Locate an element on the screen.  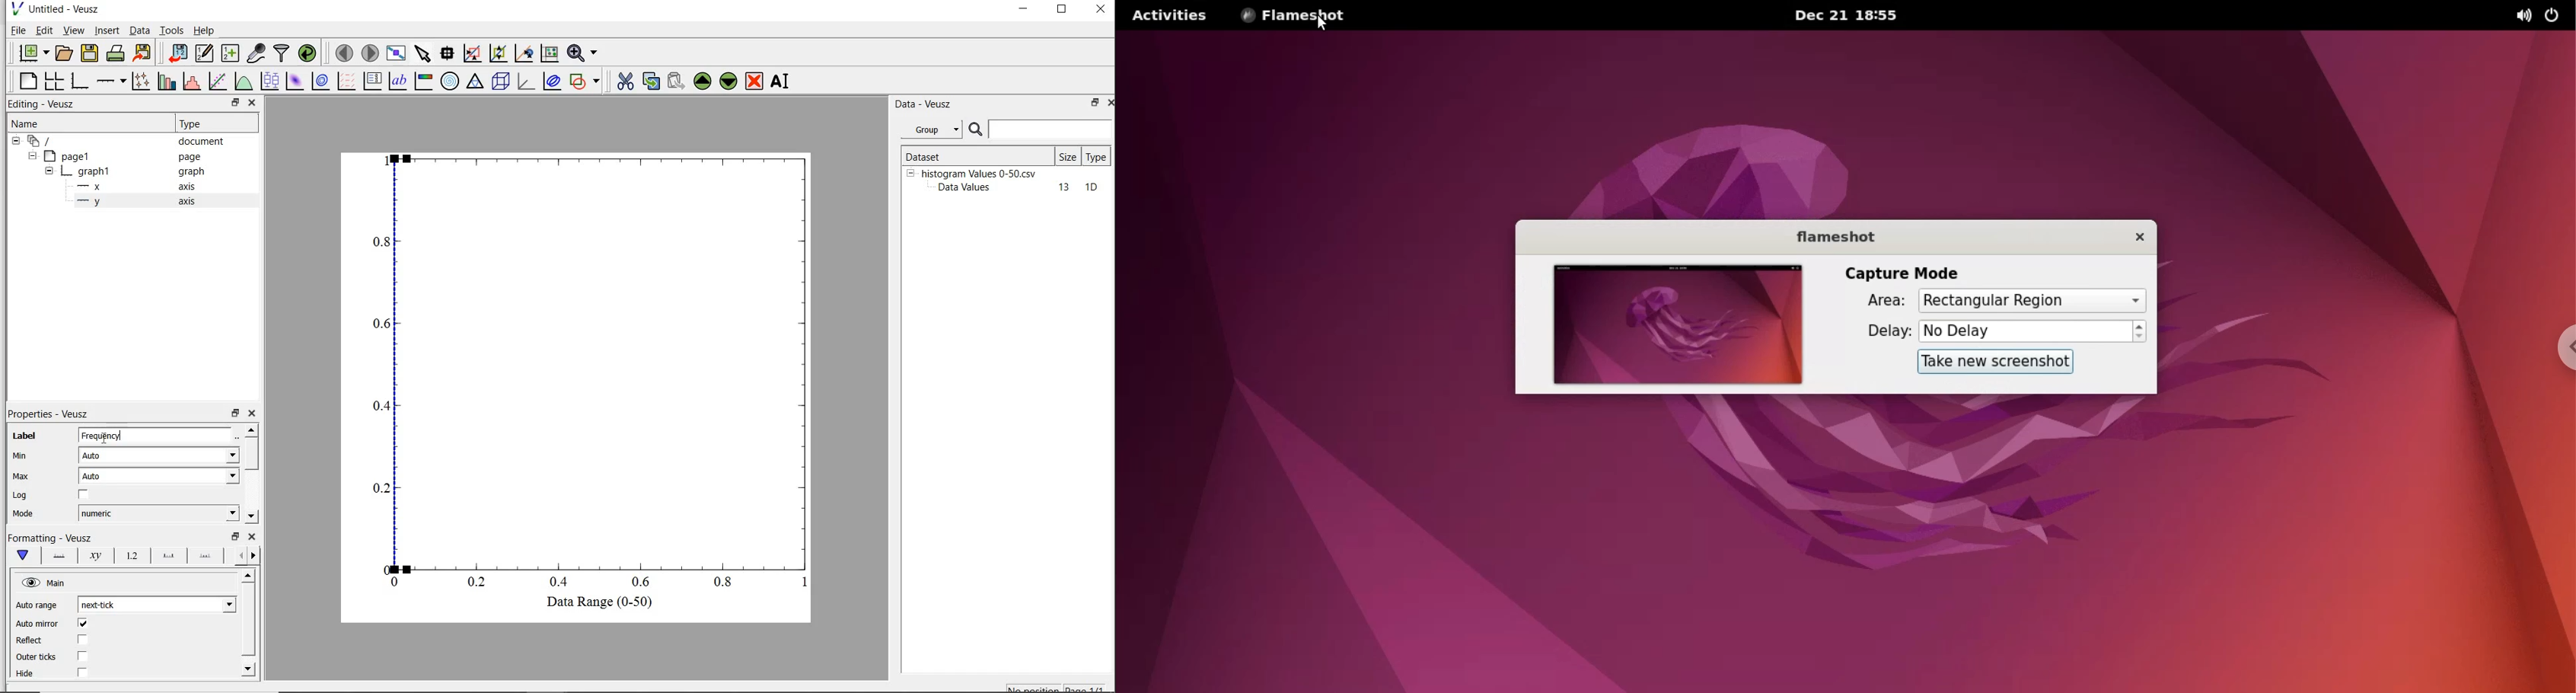
hide is located at coordinates (46, 583).